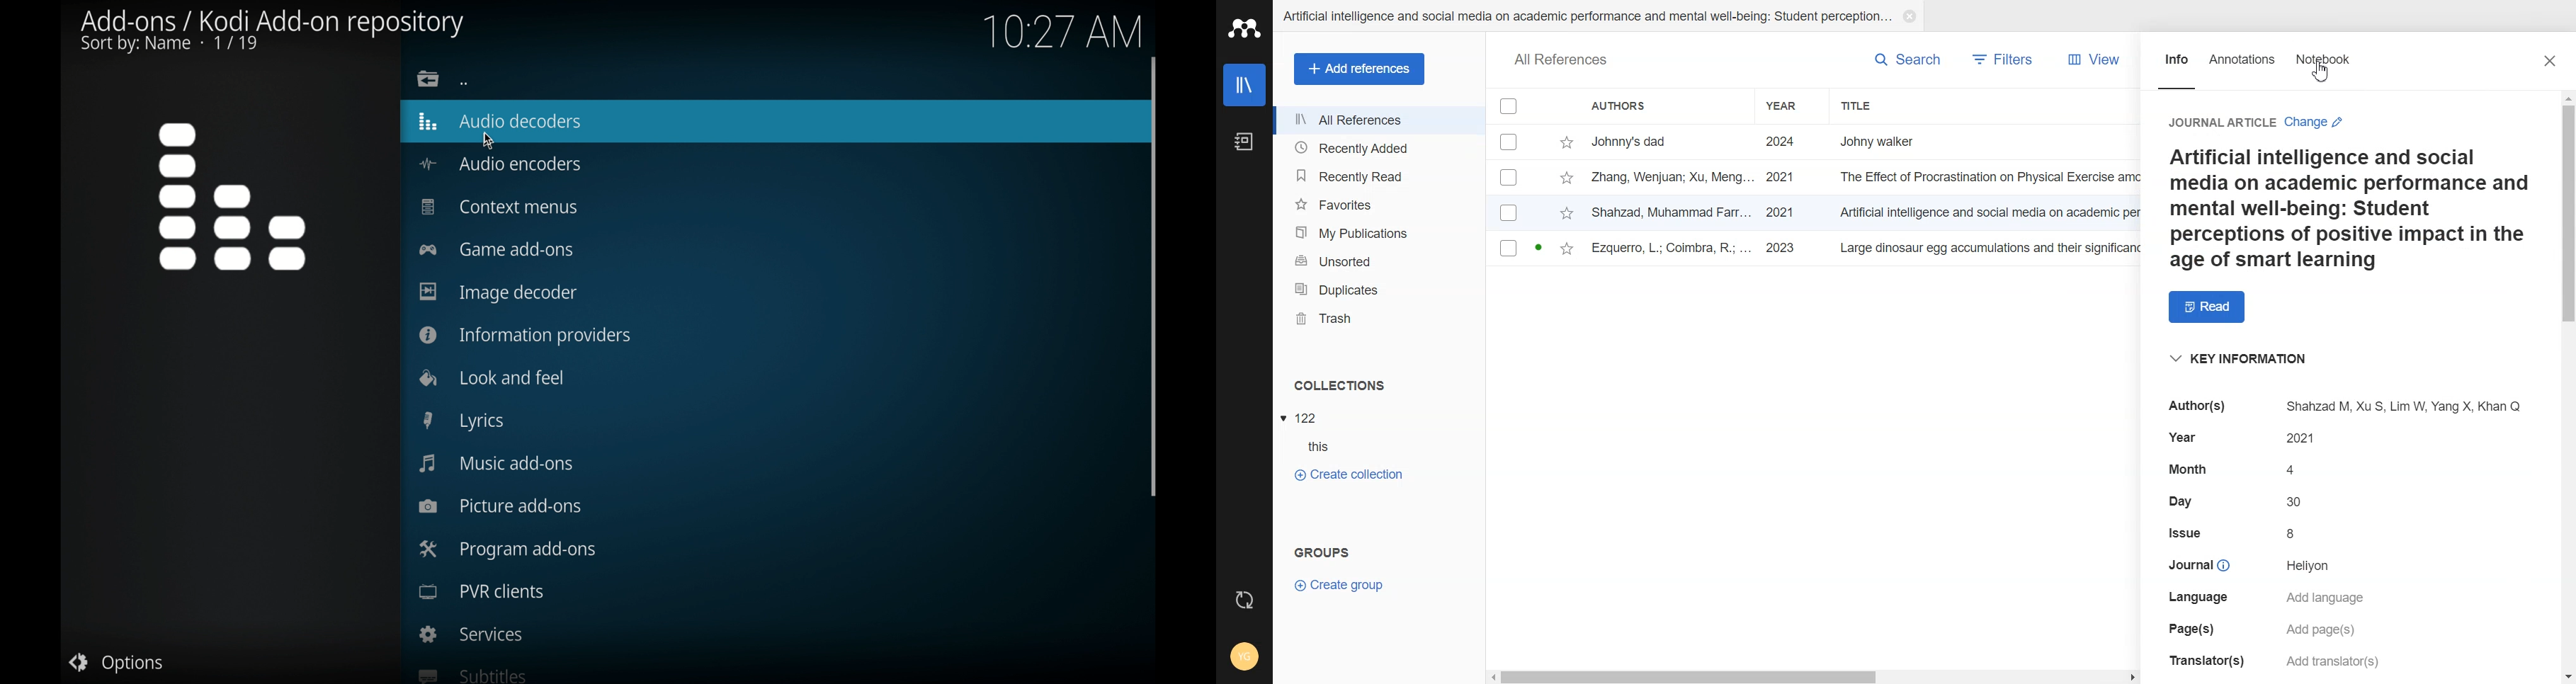 The image size is (2576, 700). I want to click on Year, so click(1793, 106).